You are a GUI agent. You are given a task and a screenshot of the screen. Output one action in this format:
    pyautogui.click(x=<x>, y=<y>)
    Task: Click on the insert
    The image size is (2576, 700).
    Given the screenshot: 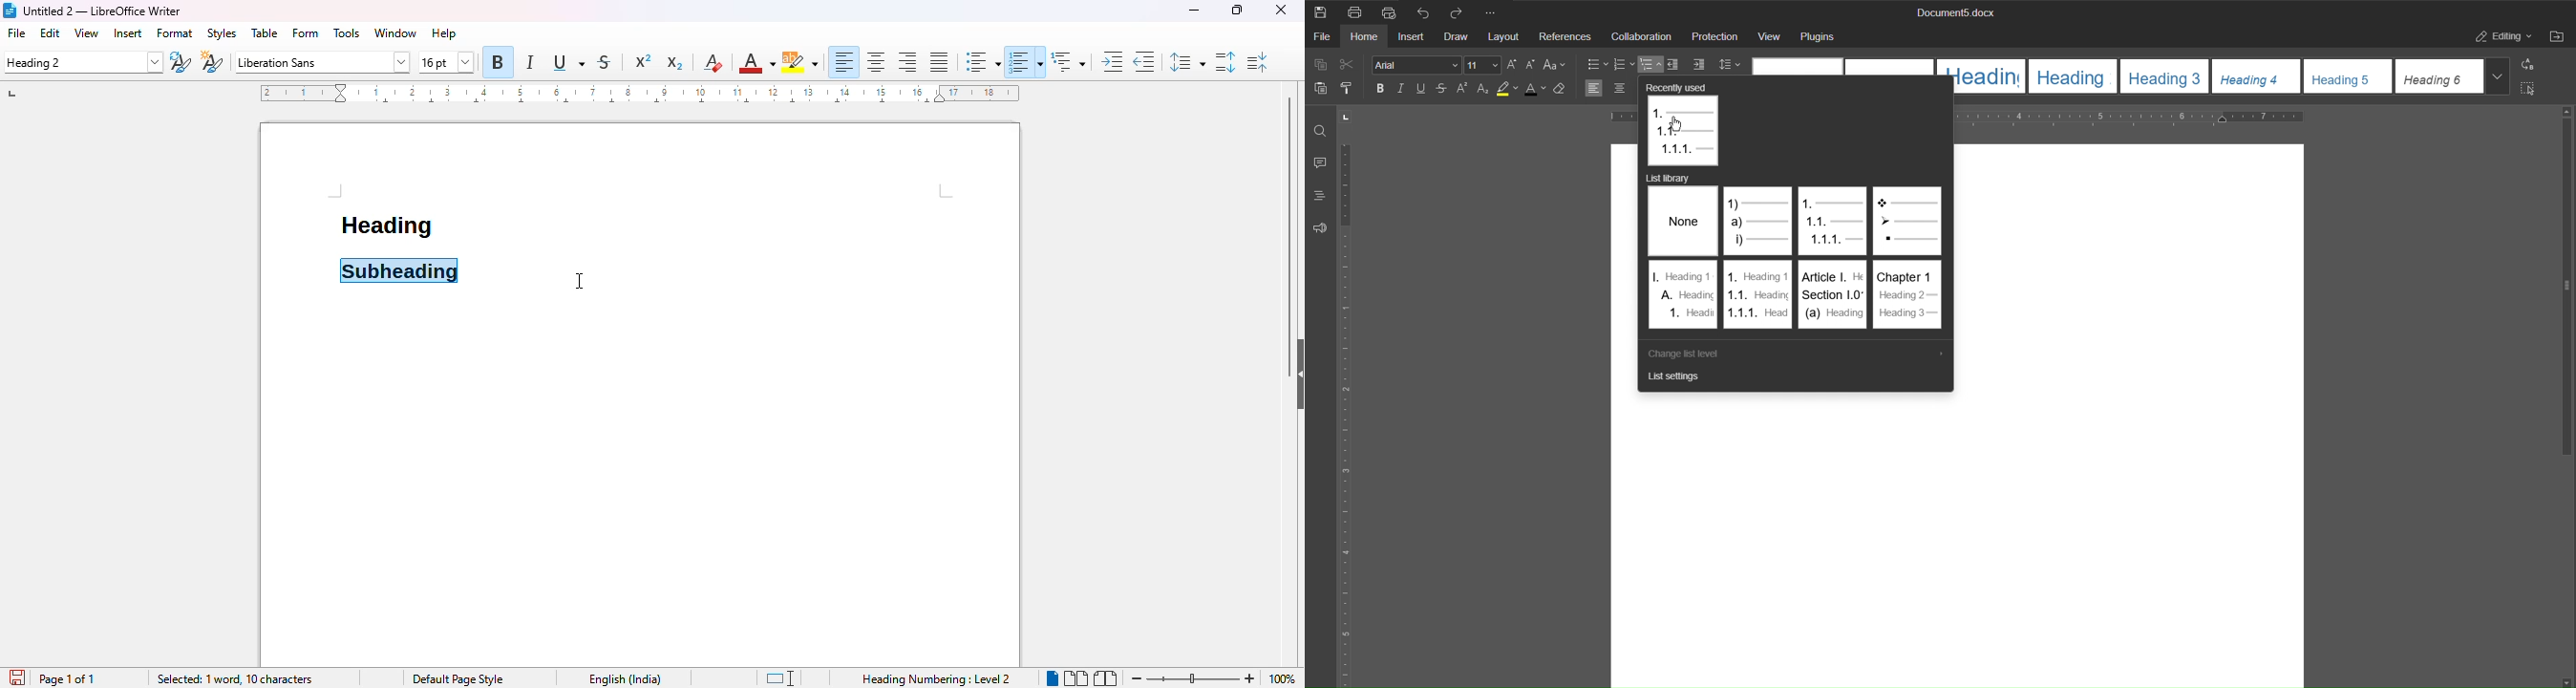 What is the action you would take?
    pyautogui.click(x=128, y=33)
    